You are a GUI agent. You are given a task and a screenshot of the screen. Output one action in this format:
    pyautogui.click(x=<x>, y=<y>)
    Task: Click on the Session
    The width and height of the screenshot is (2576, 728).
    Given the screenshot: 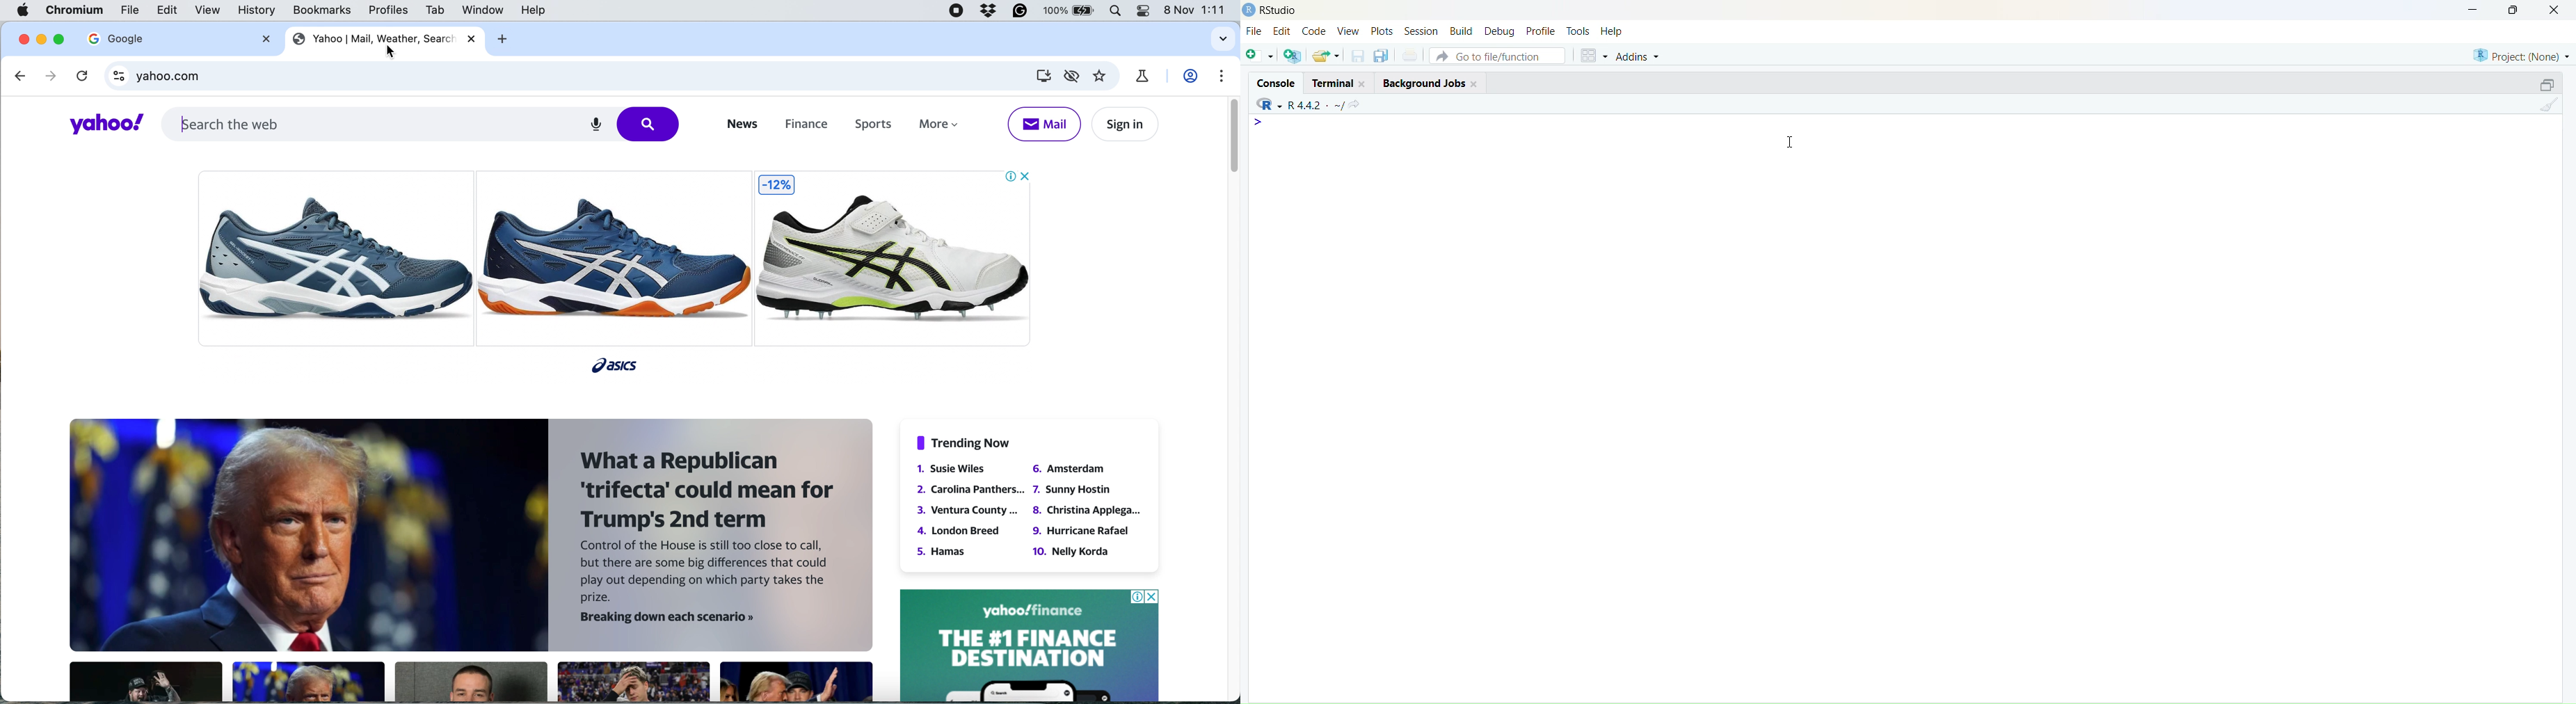 What is the action you would take?
    pyautogui.click(x=1422, y=31)
    